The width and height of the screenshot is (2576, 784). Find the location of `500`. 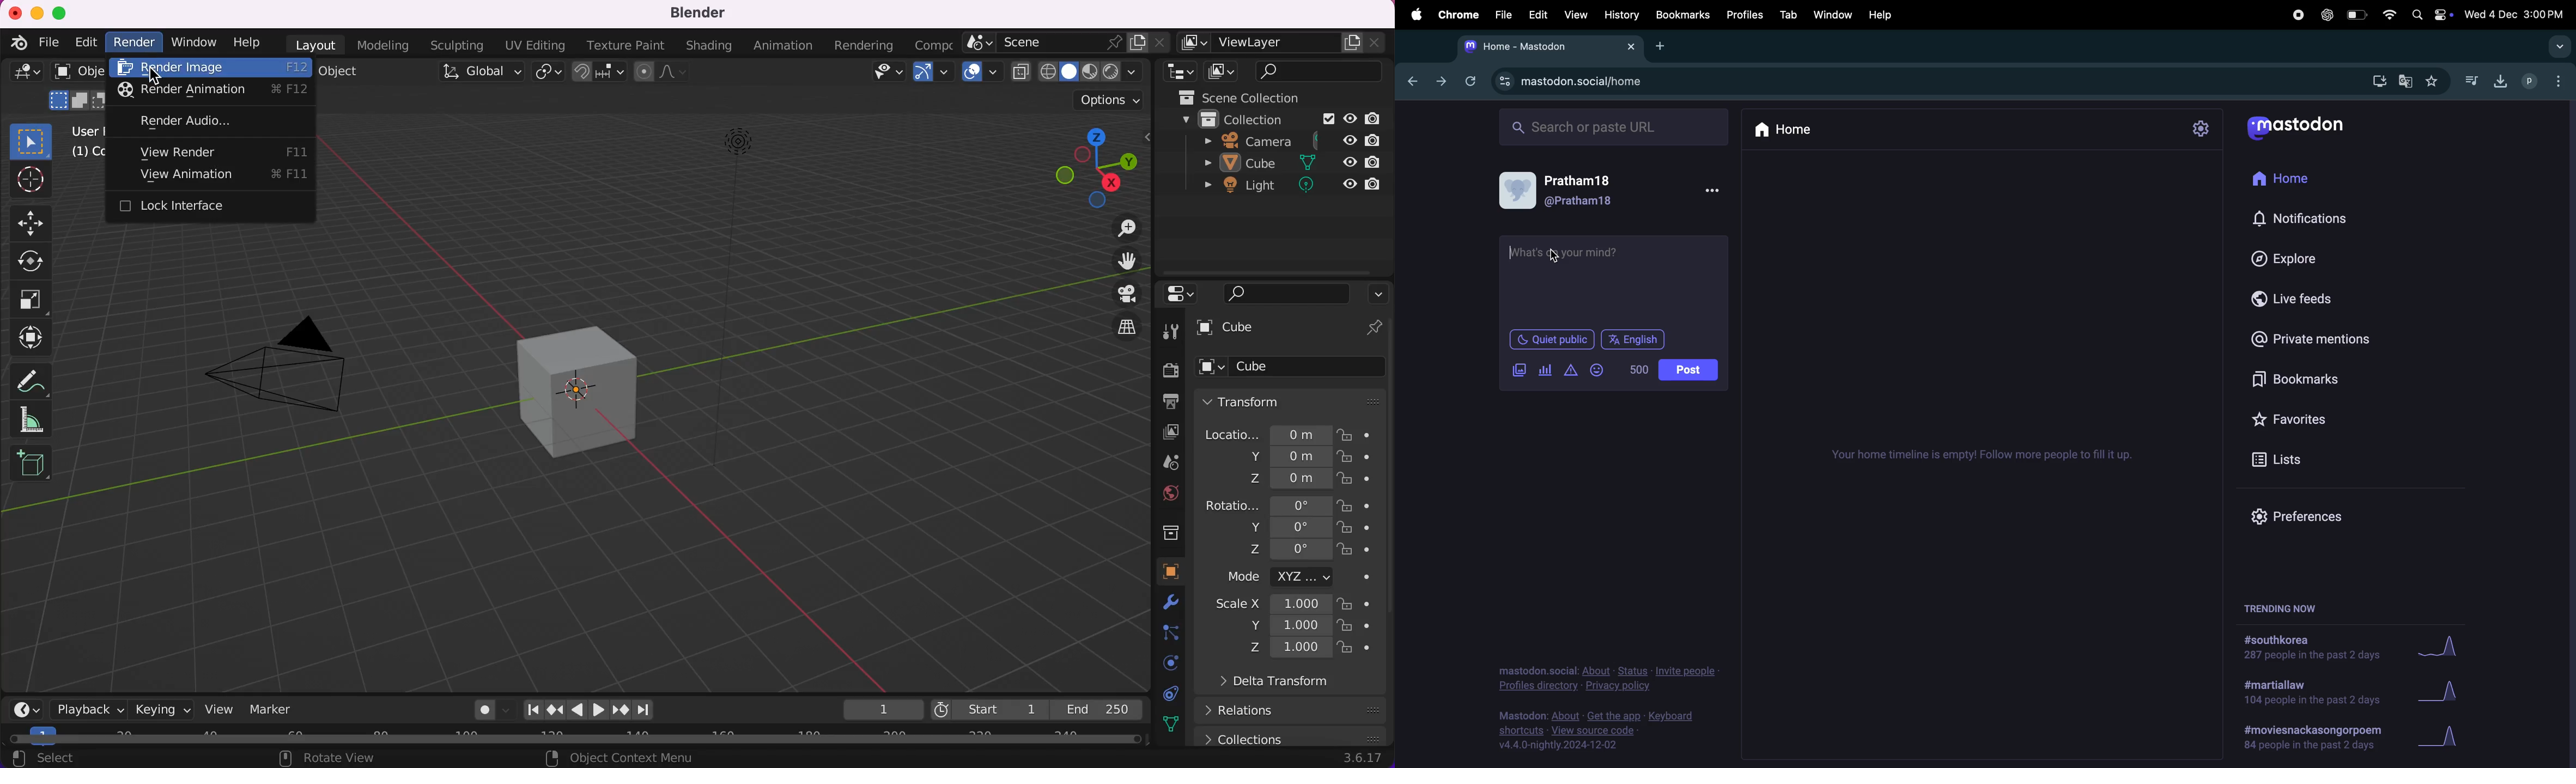

500 is located at coordinates (1636, 369).